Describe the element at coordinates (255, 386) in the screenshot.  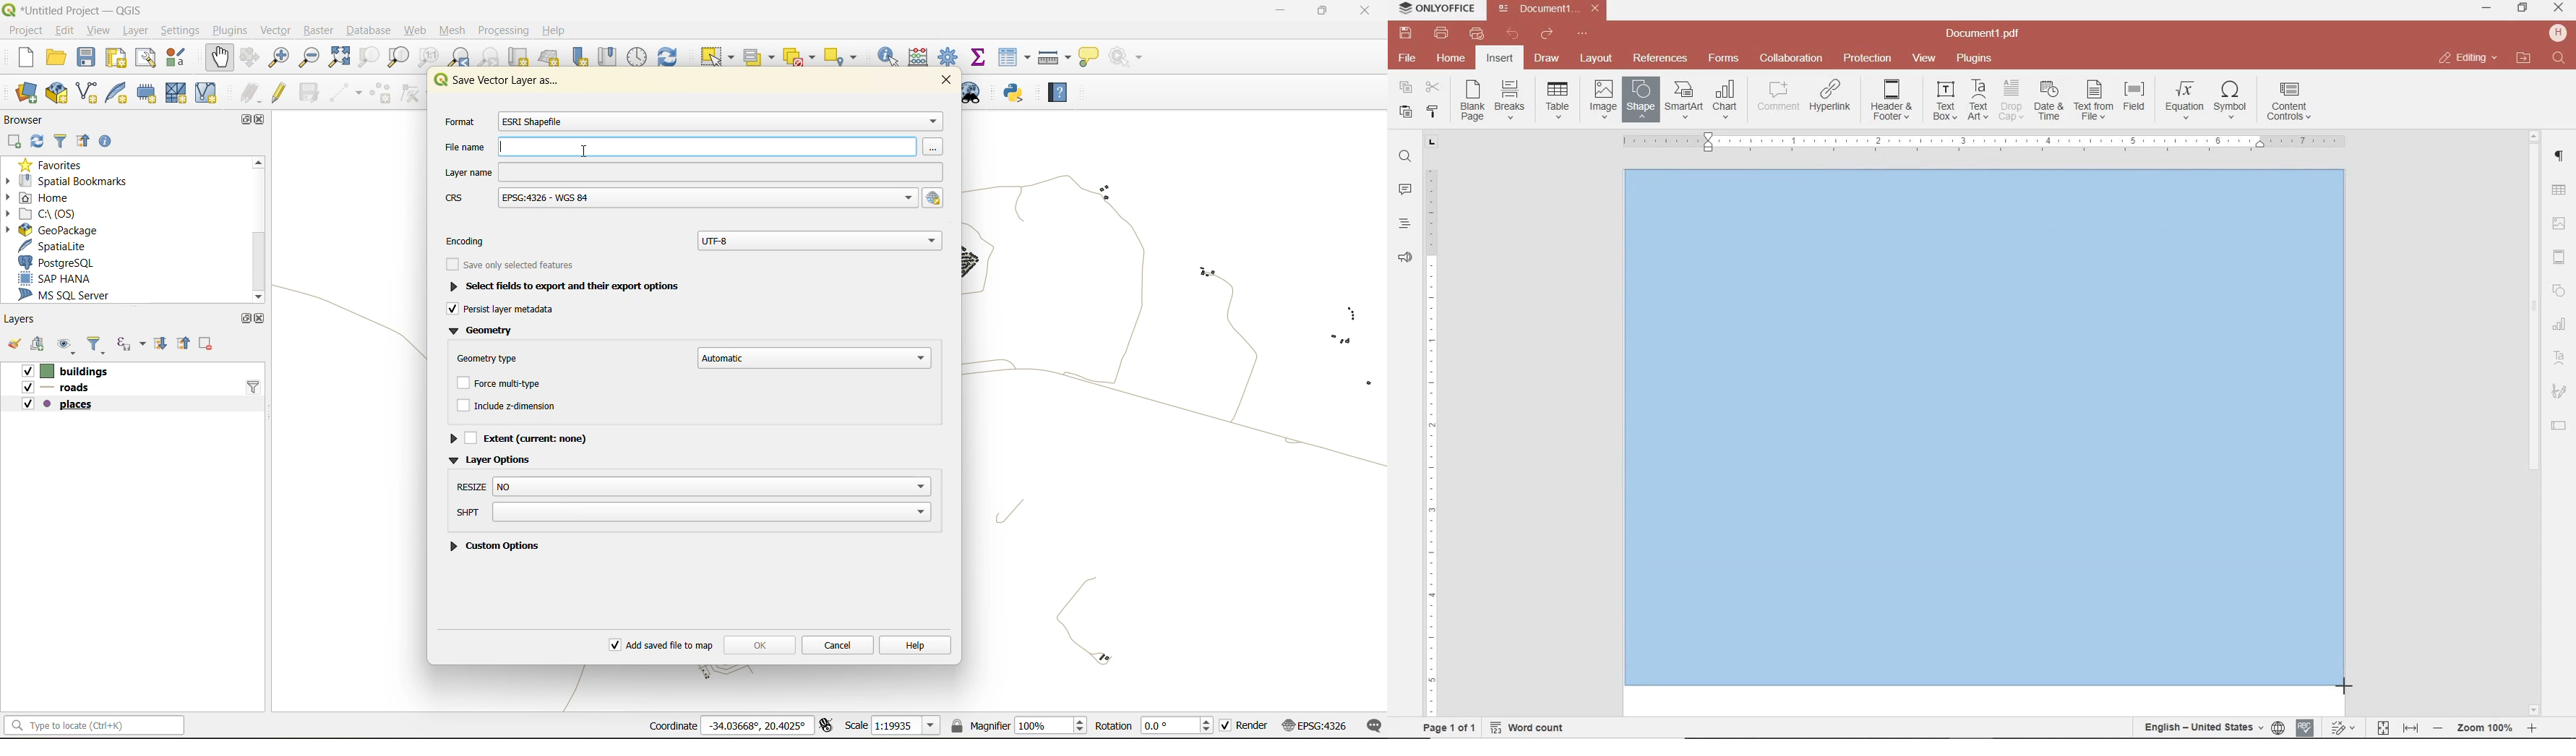
I see `filter` at that location.